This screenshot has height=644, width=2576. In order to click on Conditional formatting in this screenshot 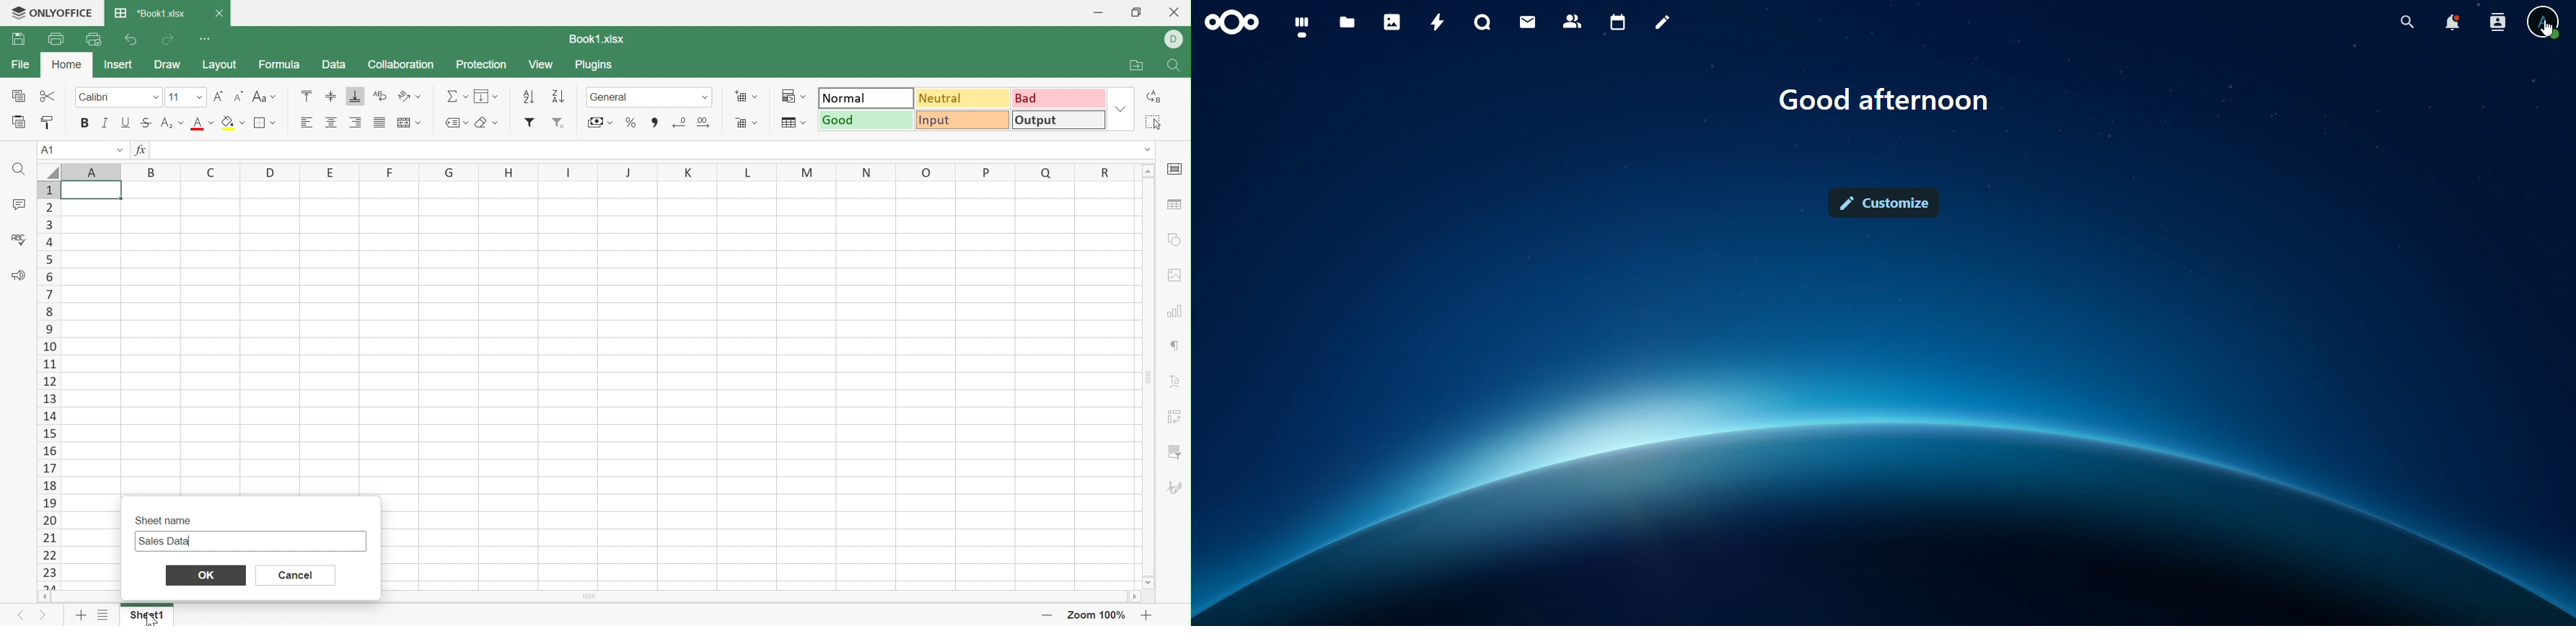, I will do `click(793, 95)`.